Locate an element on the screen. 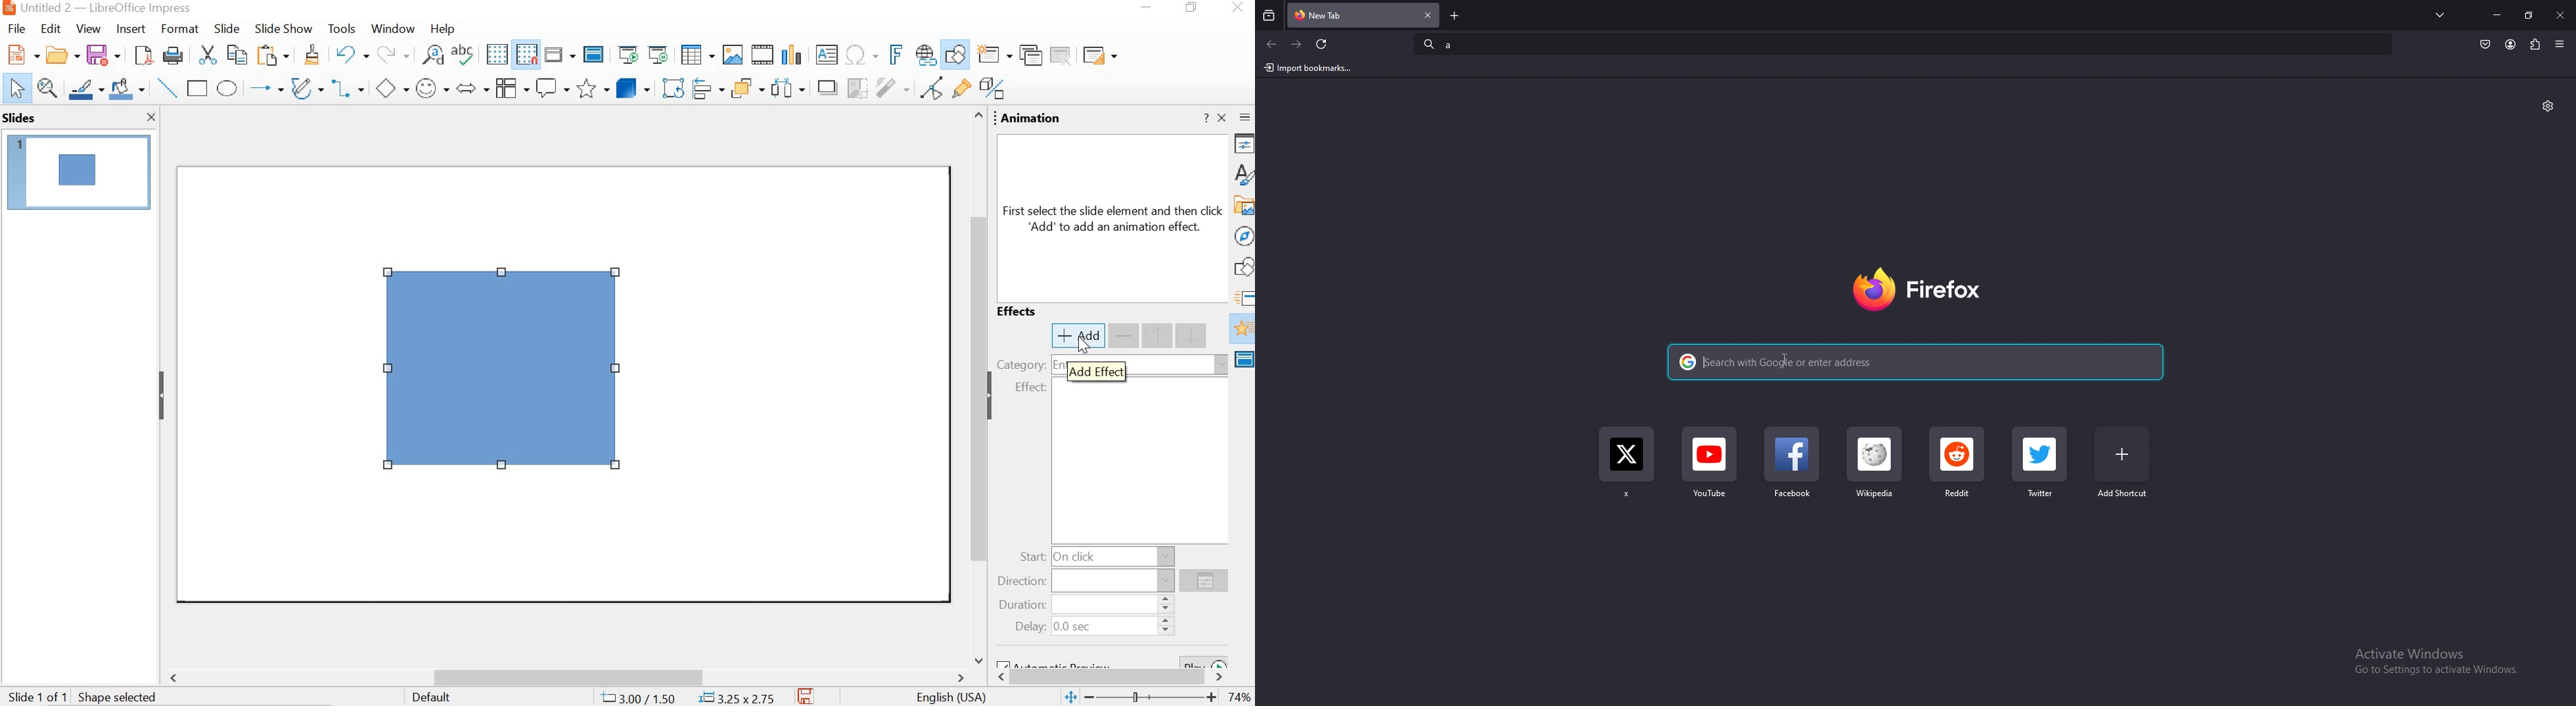 Image resolution: width=2576 pixels, height=728 pixels. open is located at coordinates (21, 53).